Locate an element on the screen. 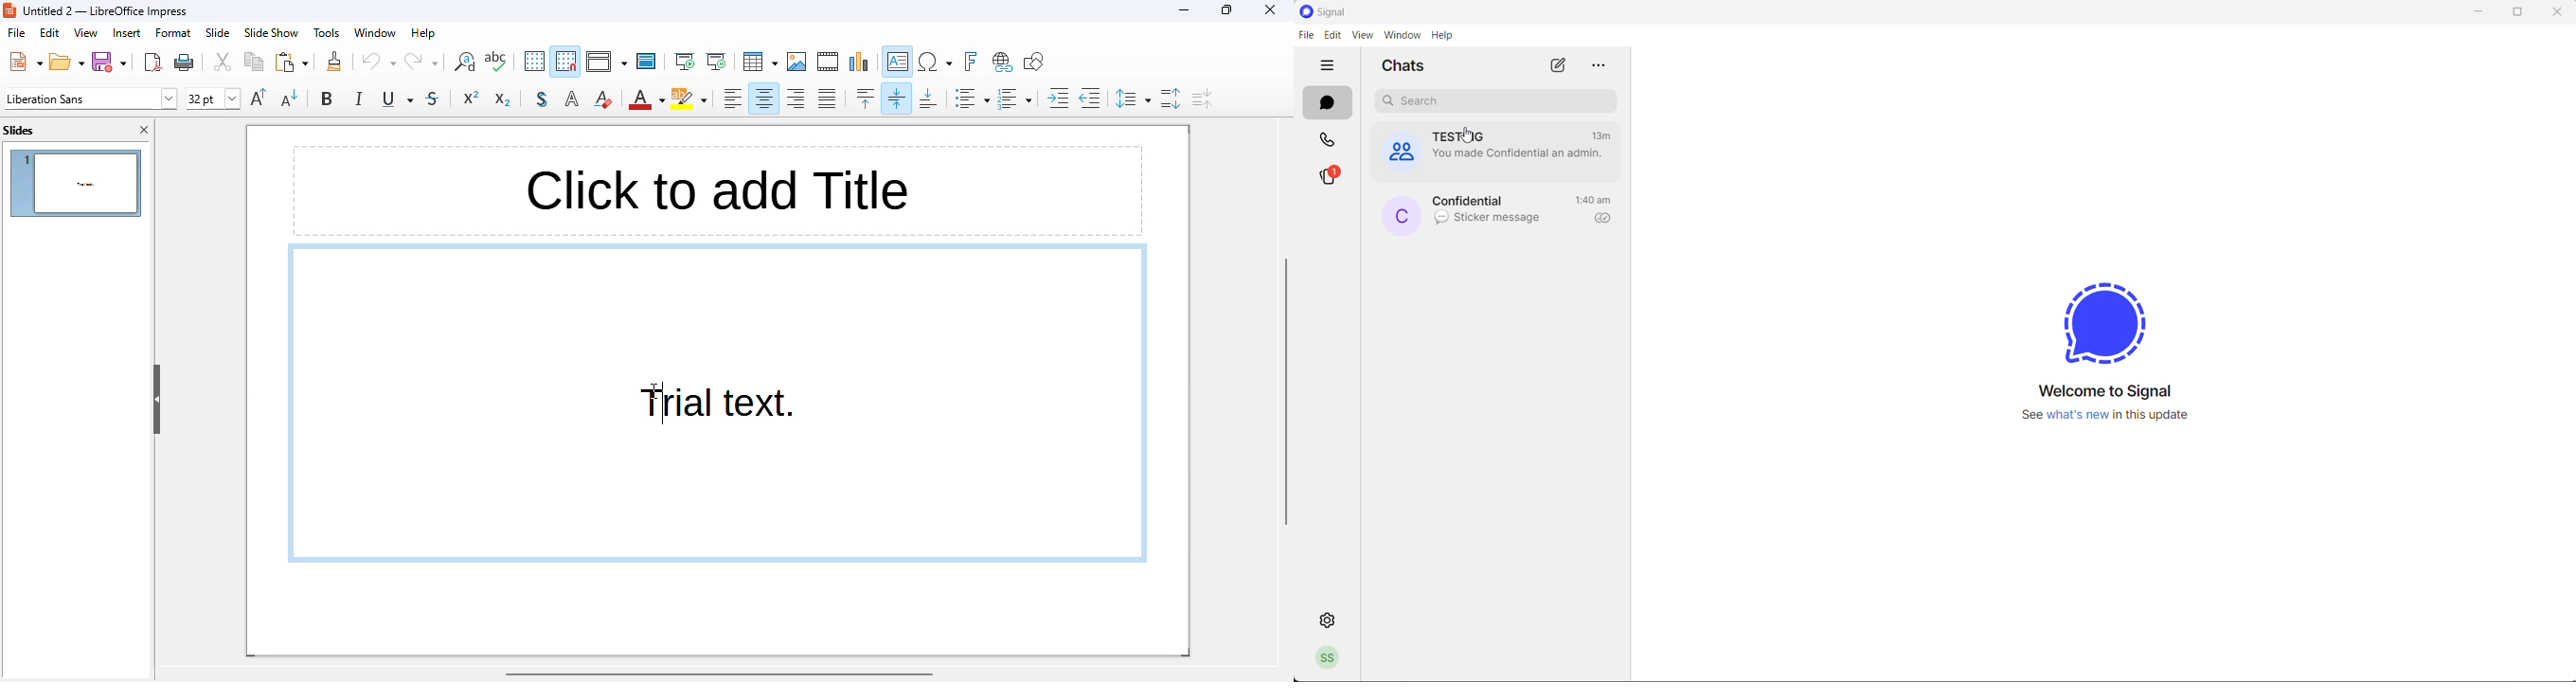 This screenshot has height=700, width=2576. vertical scroll bar is located at coordinates (1285, 391).